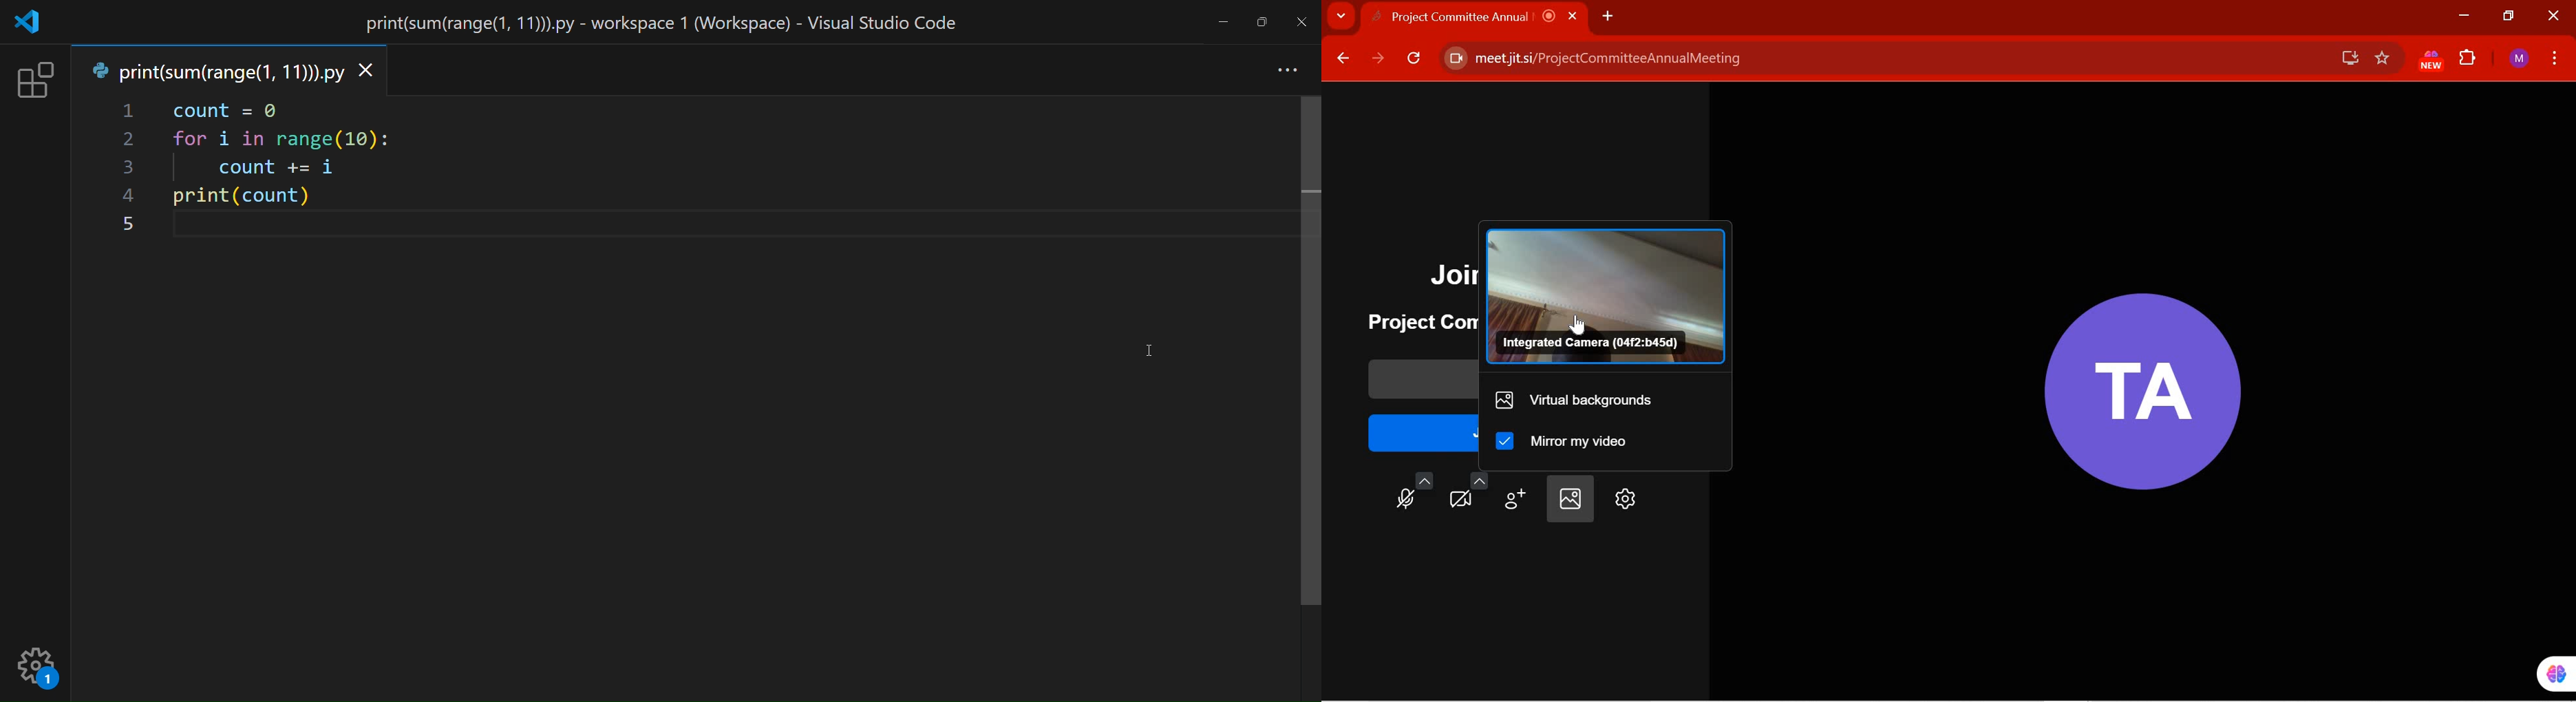  What do you see at coordinates (1378, 59) in the screenshot?
I see `FORWARD` at bounding box center [1378, 59].